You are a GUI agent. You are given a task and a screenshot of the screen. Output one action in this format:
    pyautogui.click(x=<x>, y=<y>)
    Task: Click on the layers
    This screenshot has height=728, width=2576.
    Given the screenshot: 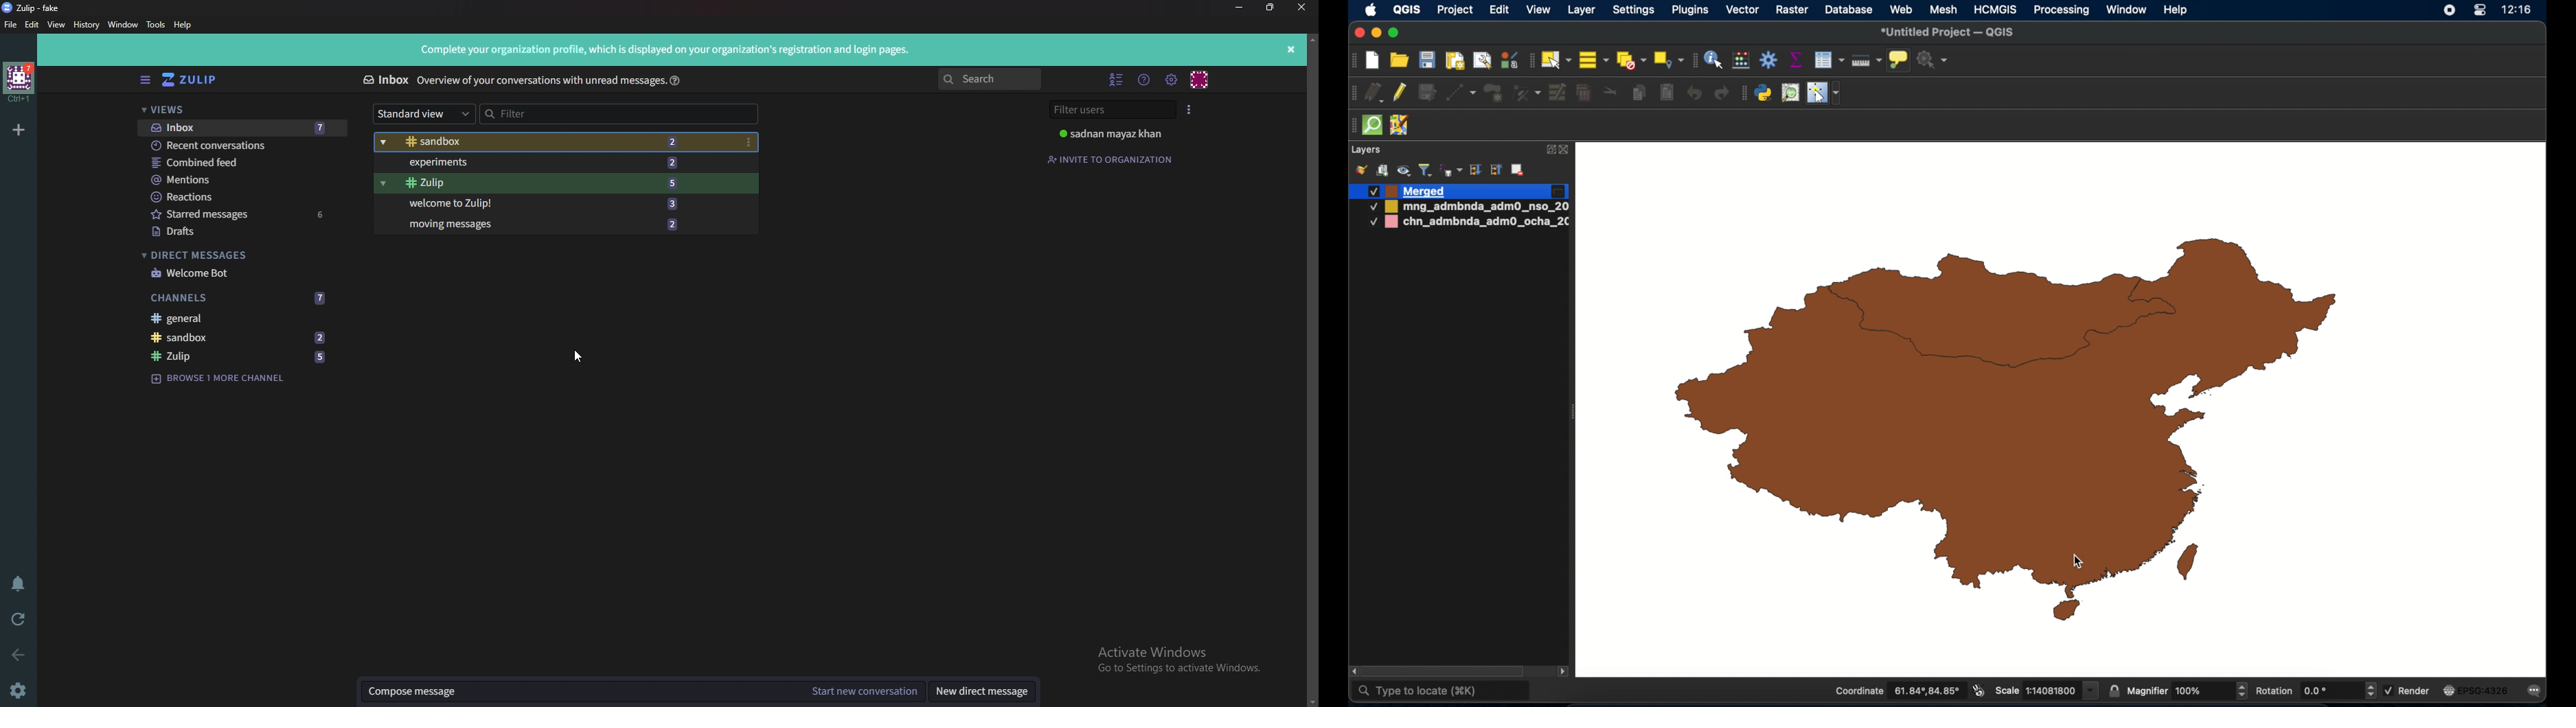 What is the action you would take?
    pyautogui.click(x=1366, y=151)
    